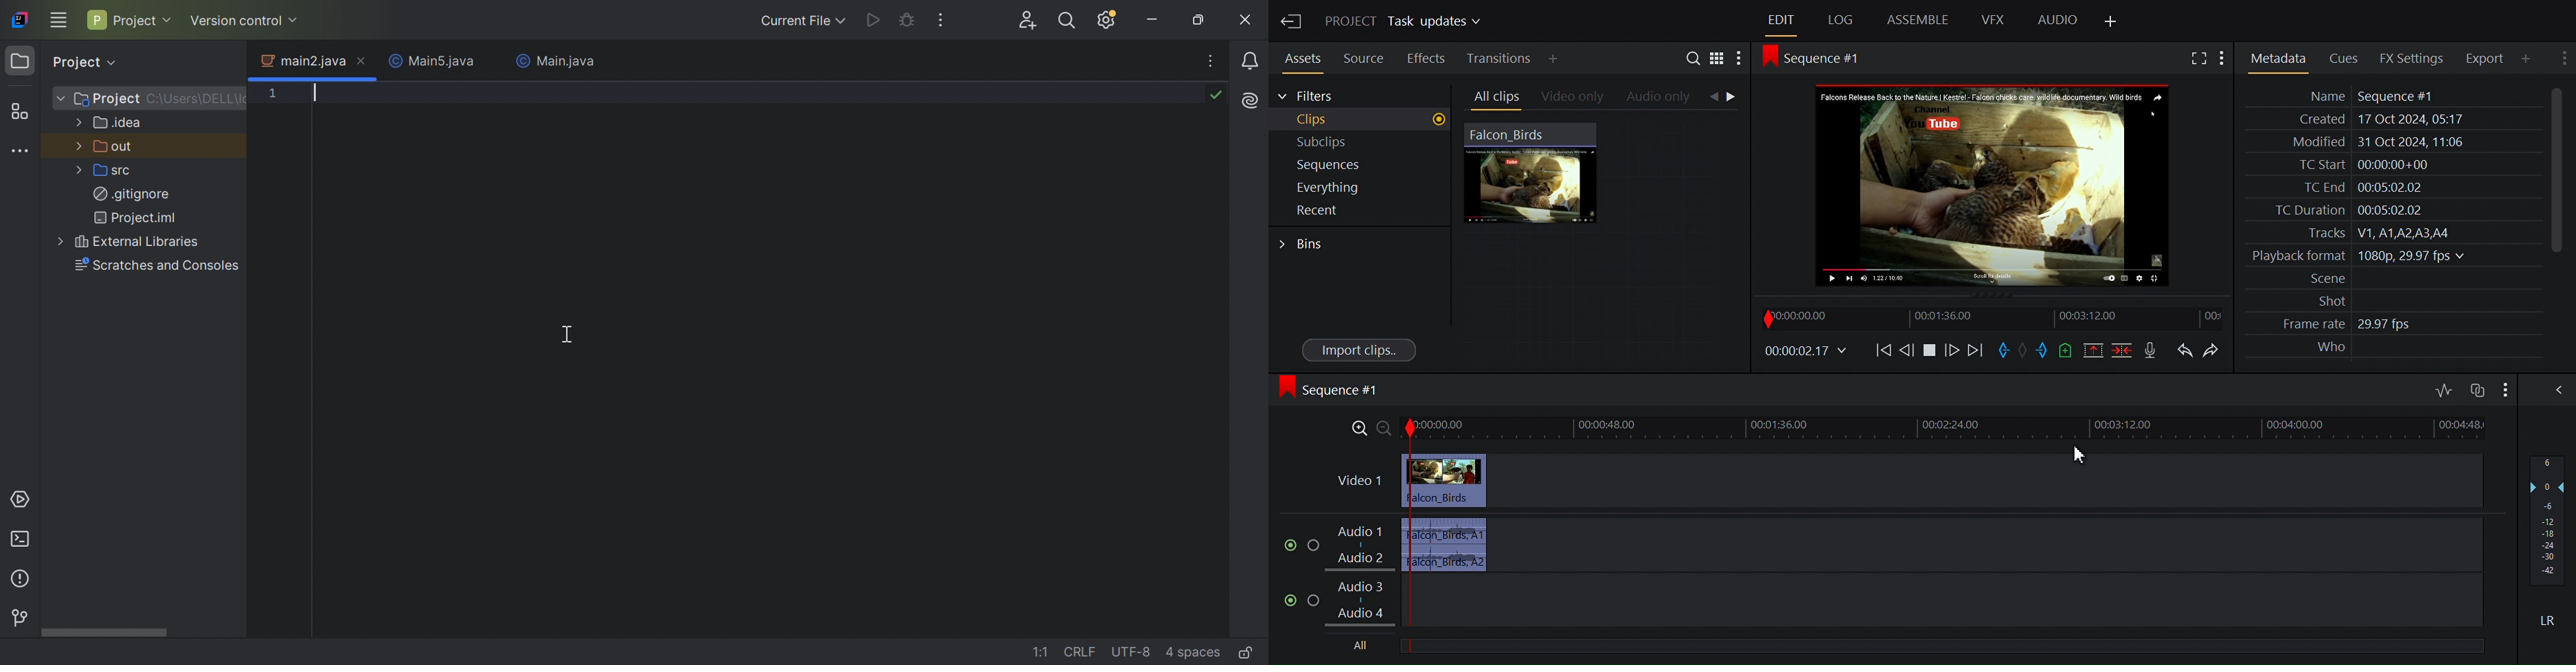  Describe the element at coordinates (2093, 350) in the screenshot. I see `Remove all marked sections` at that location.